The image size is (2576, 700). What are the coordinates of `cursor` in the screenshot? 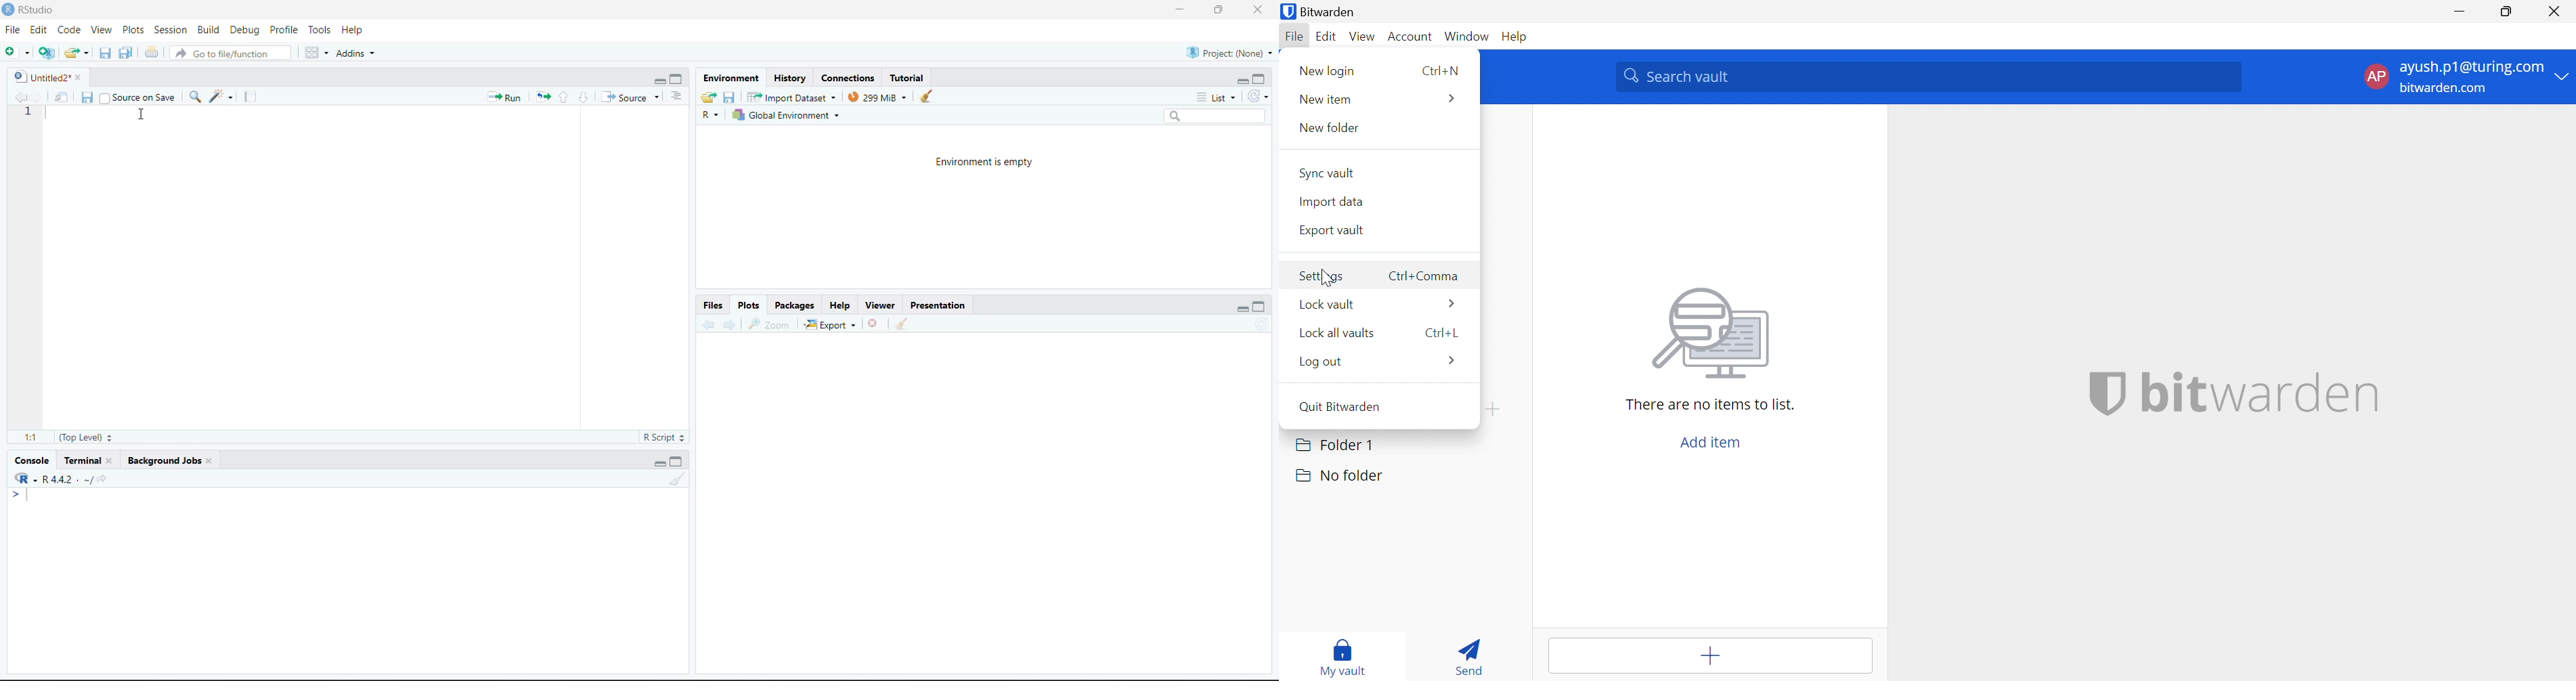 It's located at (143, 113).